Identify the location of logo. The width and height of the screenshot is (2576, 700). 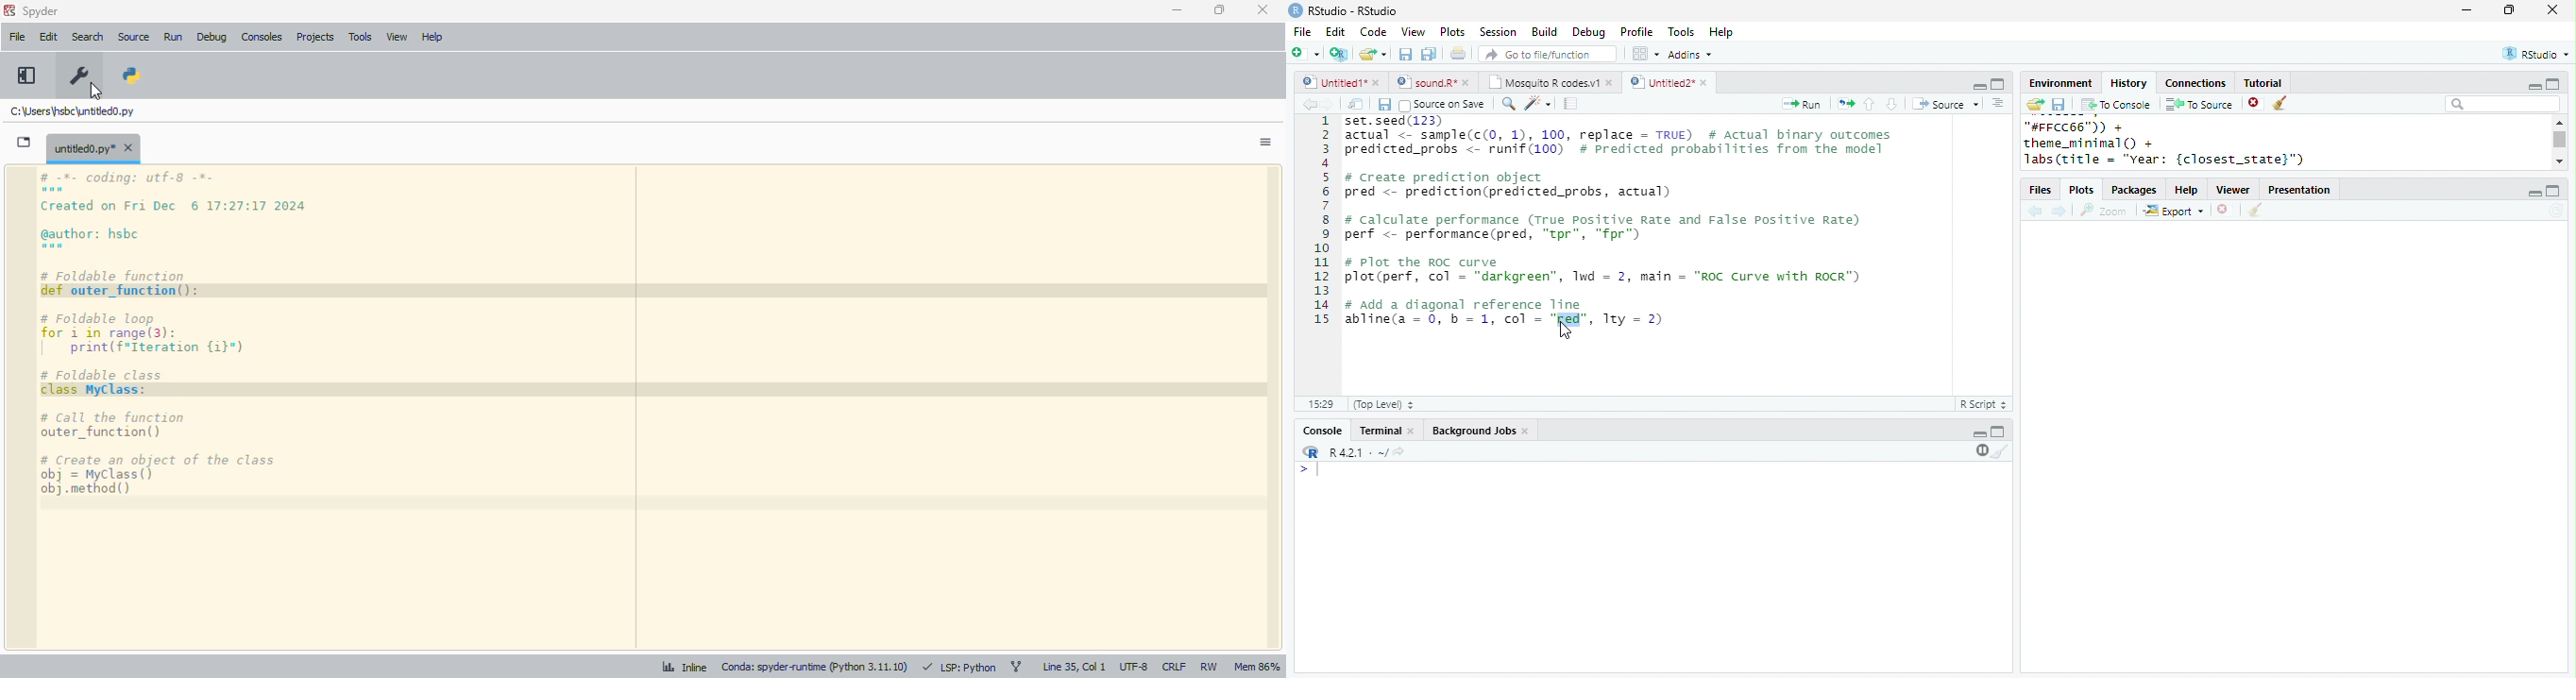
(1296, 9).